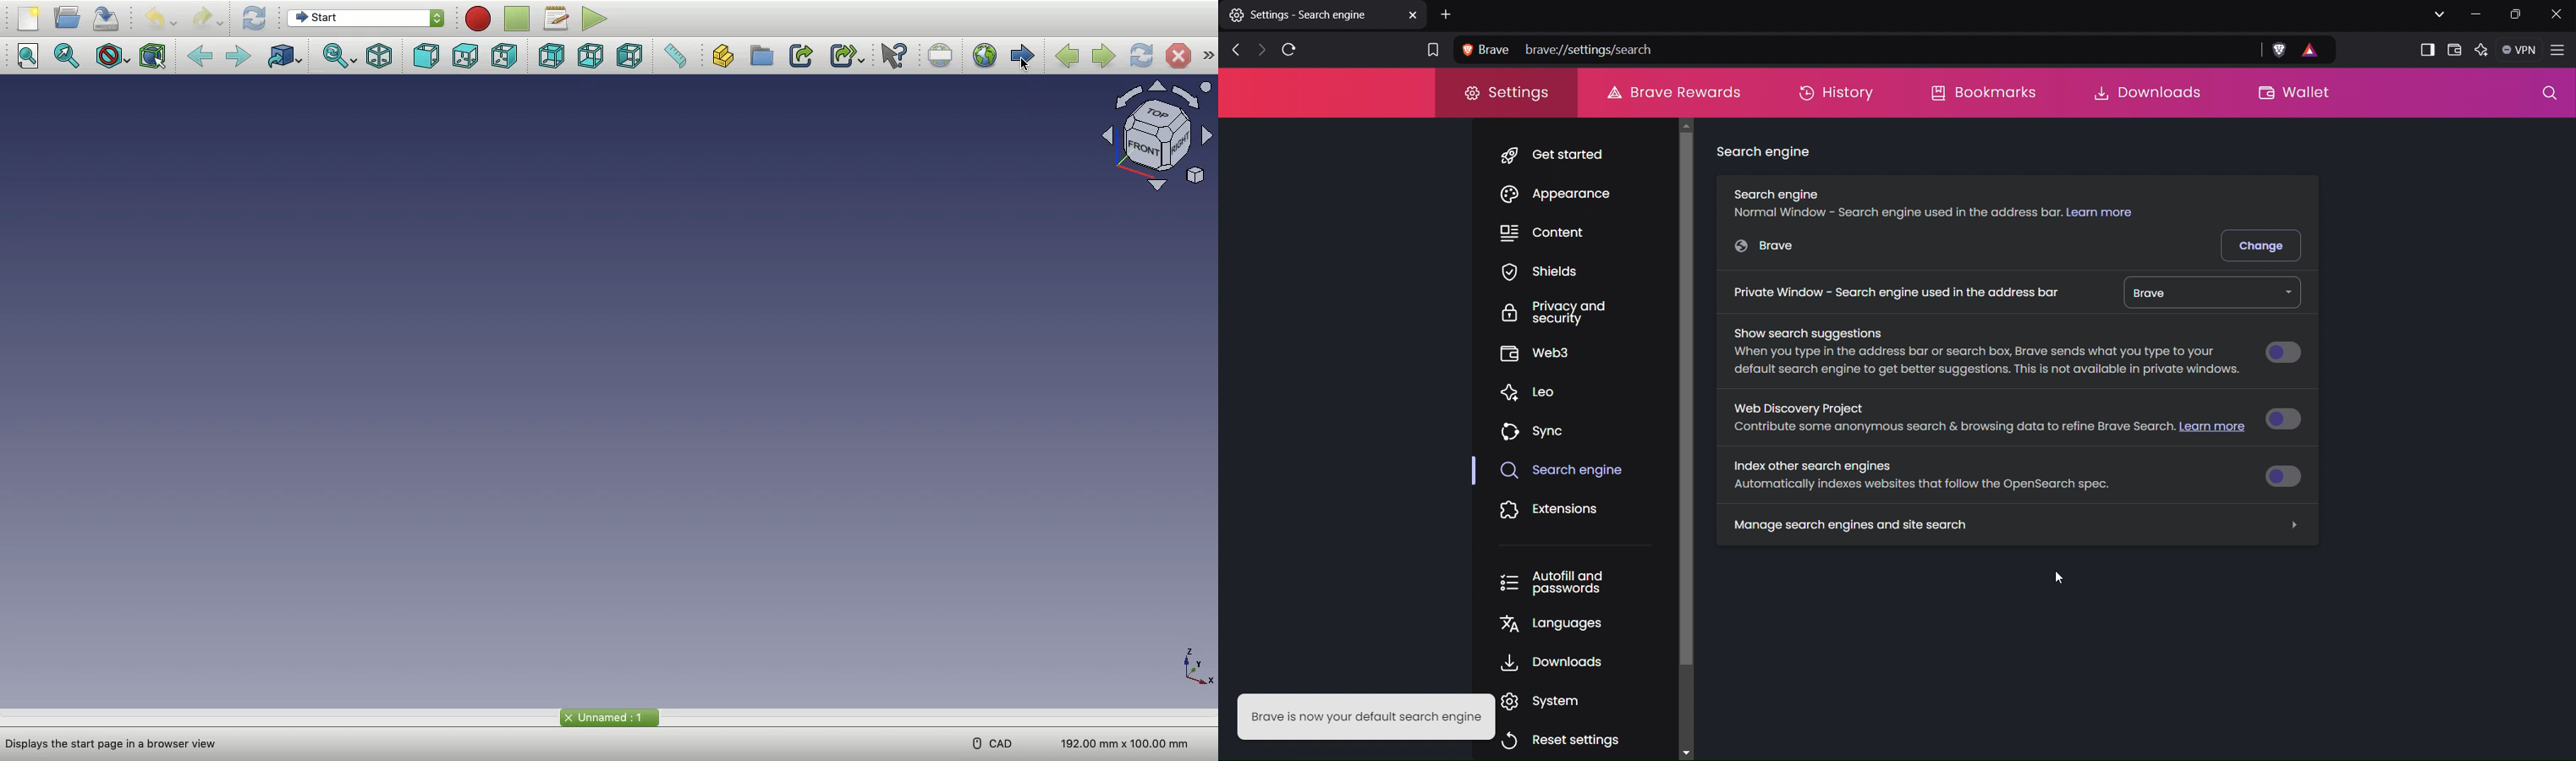 This screenshot has width=2576, height=784. I want to click on Make link, so click(803, 57).